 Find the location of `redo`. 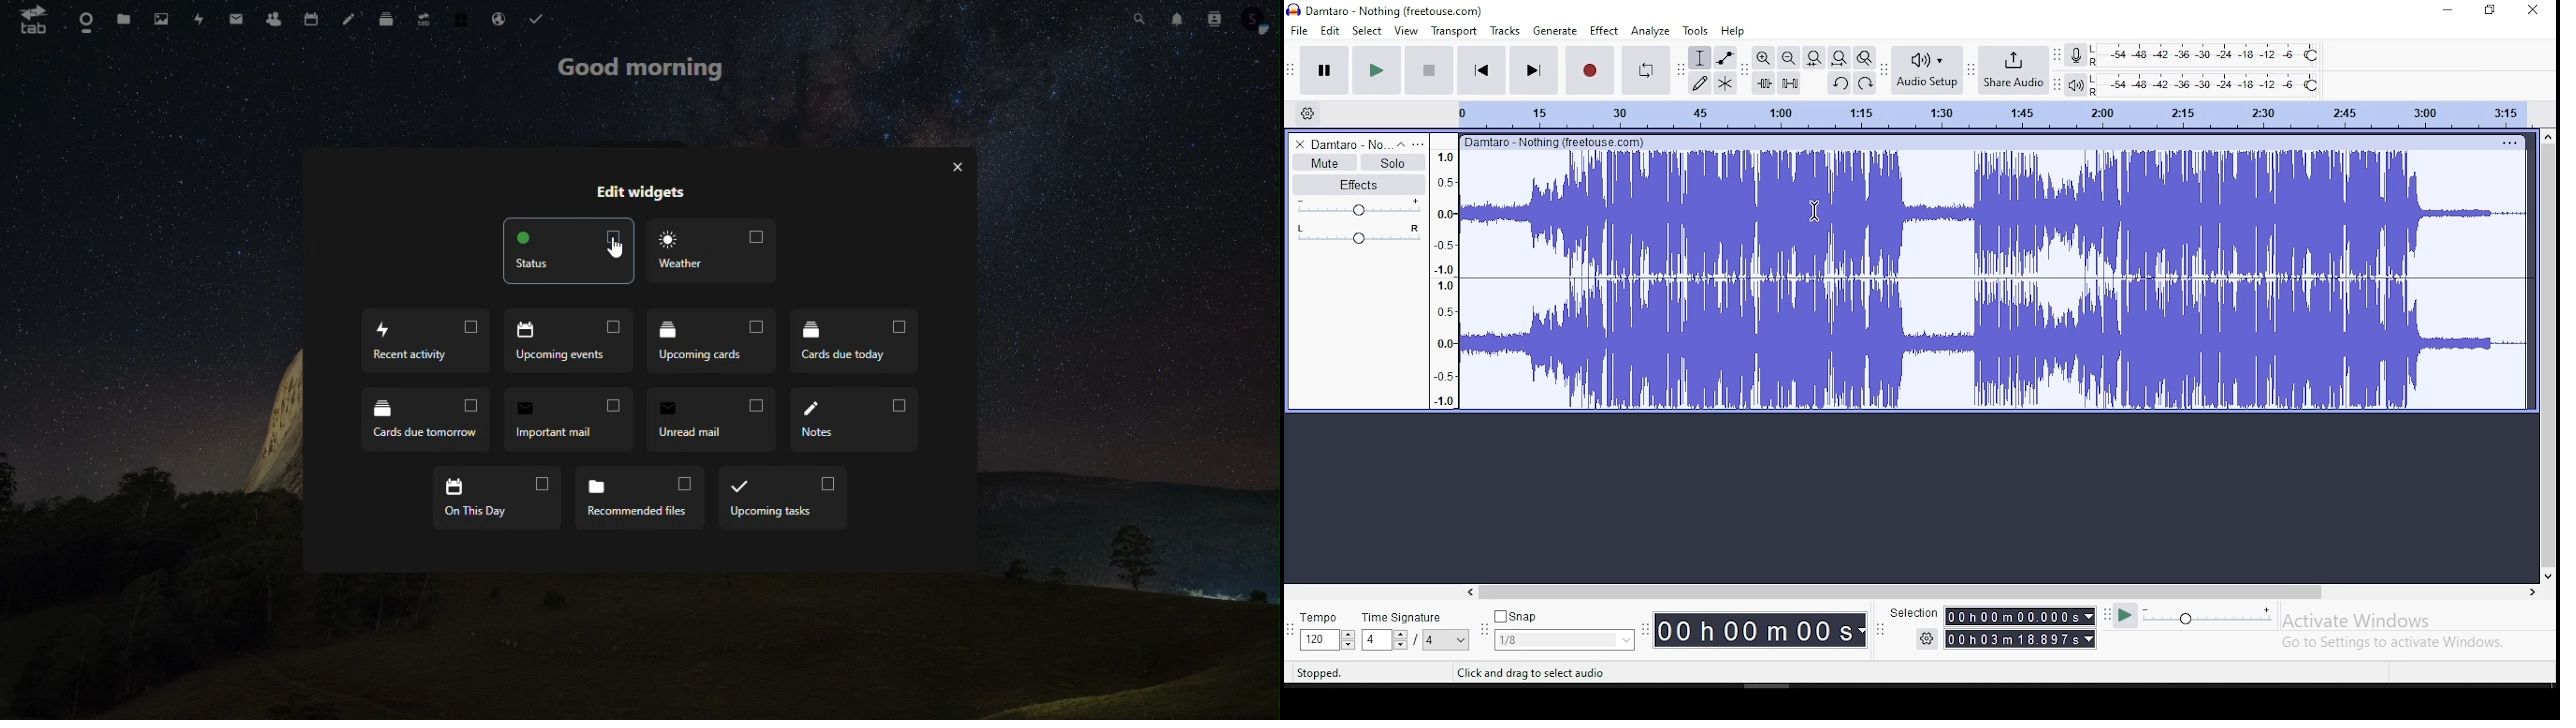

redo is located at coordinates (1866, 83).